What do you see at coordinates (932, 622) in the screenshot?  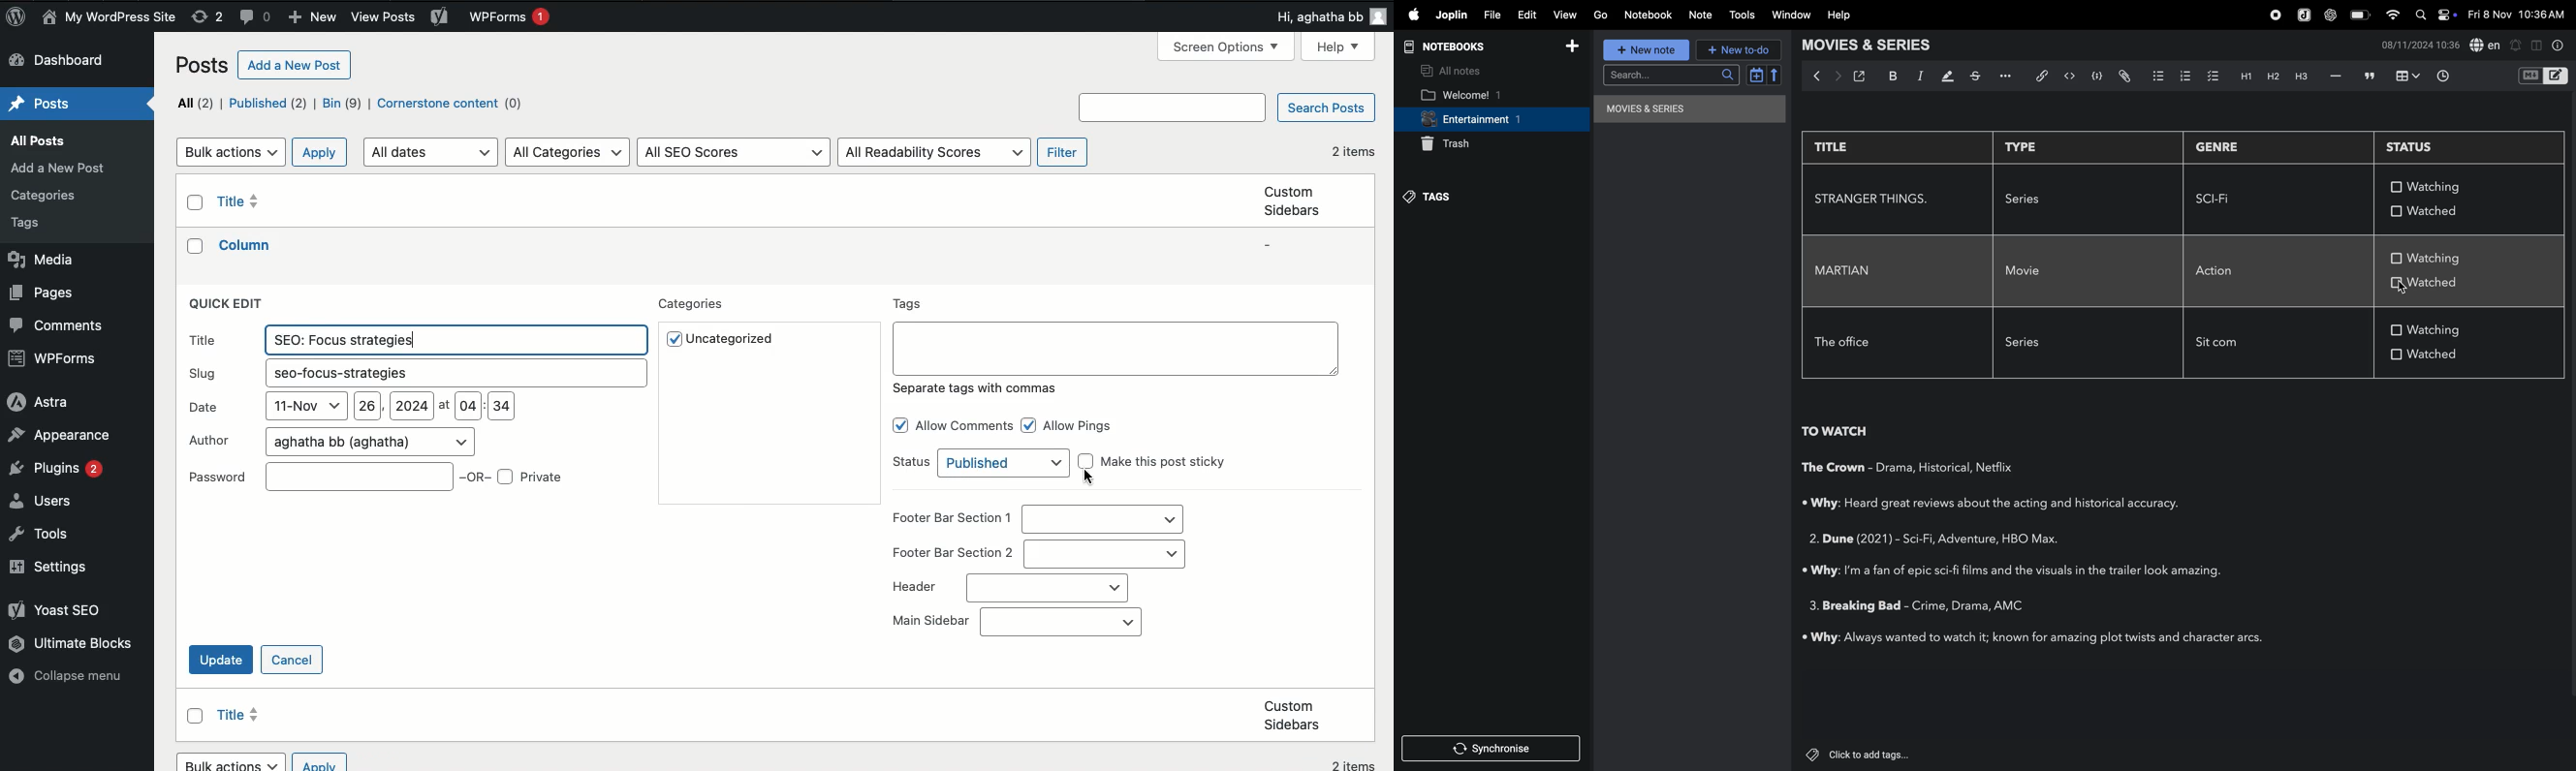 I see `Main sidebar` at bounding box center [932, 622].